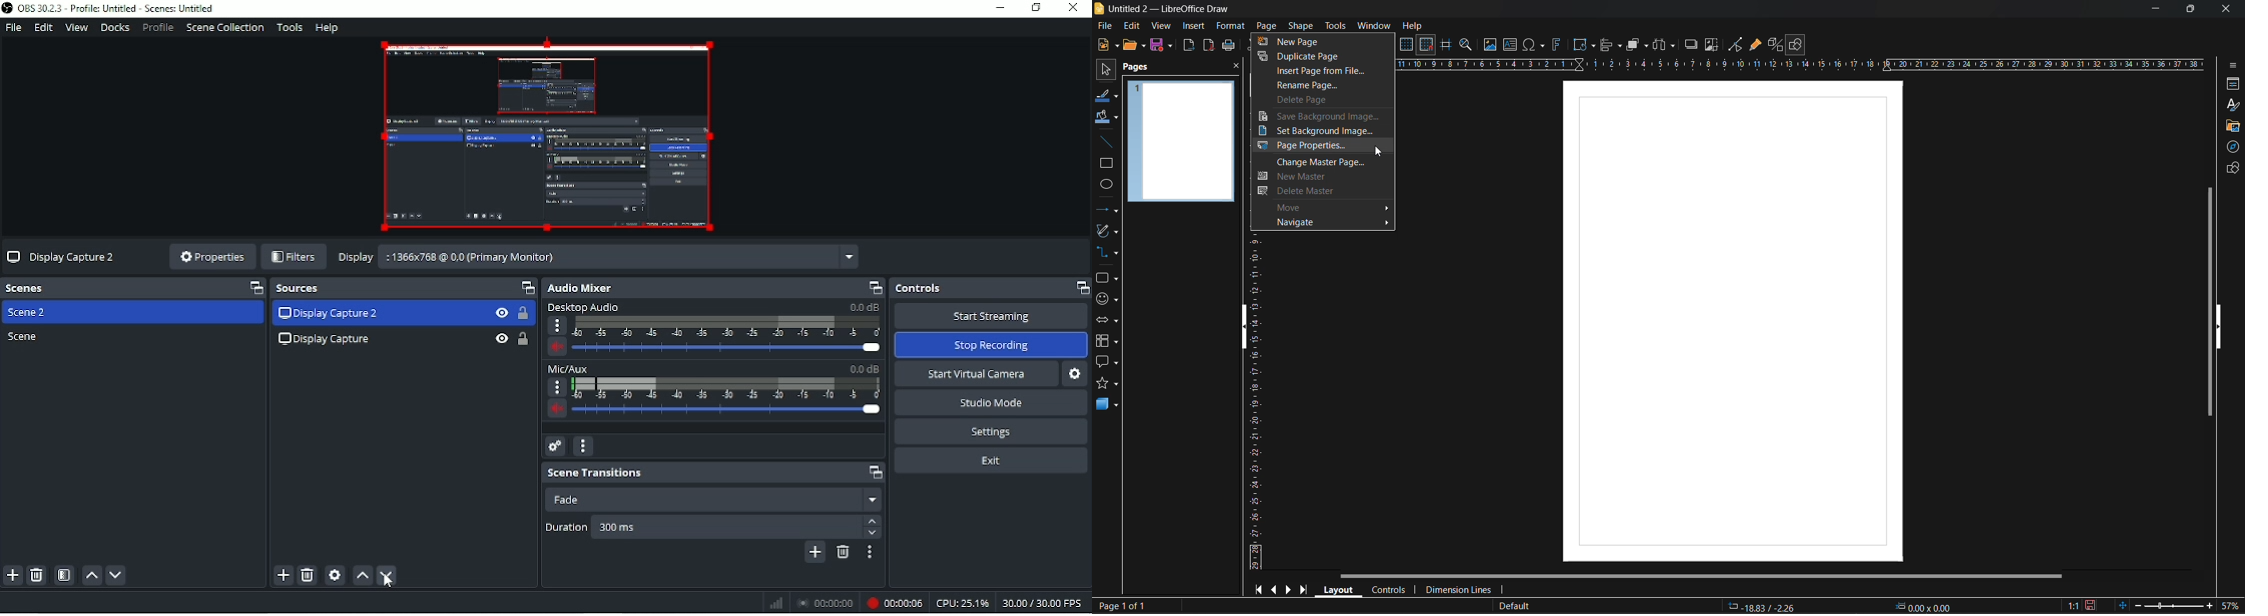 This screenshot has width=2268, height=616. What do you see at coordinates (623, 255) in the screenshot?
I see `:1366x768 @ 0.0 (Primary Monitor)` at bounding box center [623, 255].